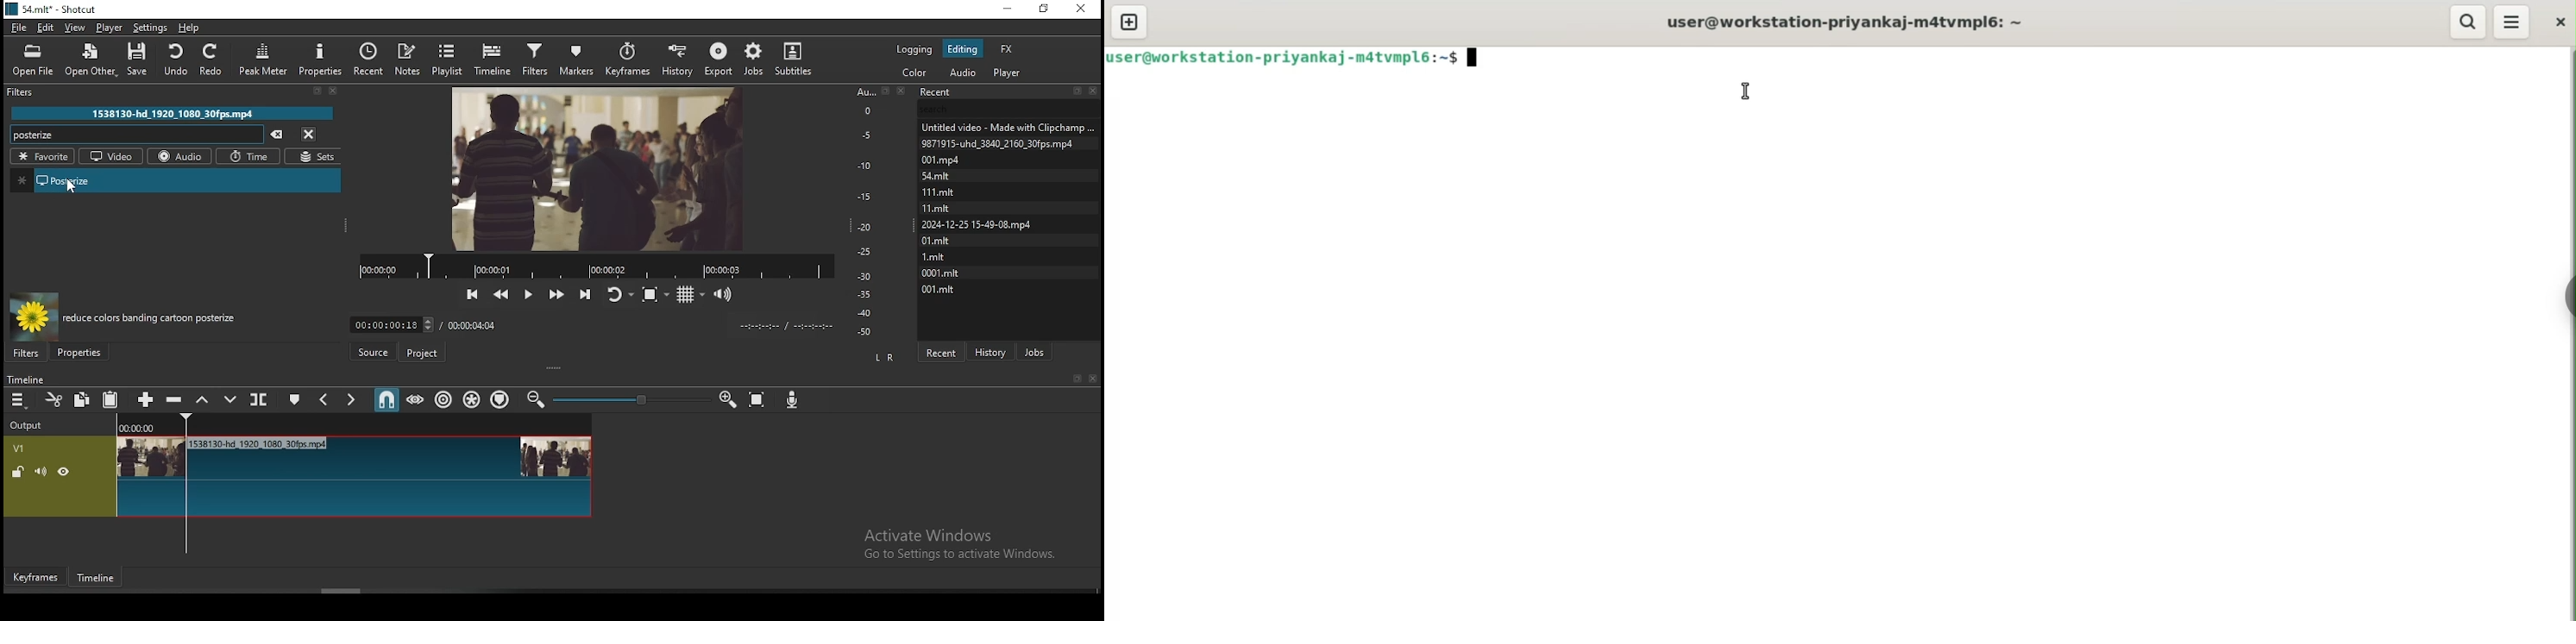  Describe the element at coordinates (178, 157) in the screenshot. I see `audio` at that location.